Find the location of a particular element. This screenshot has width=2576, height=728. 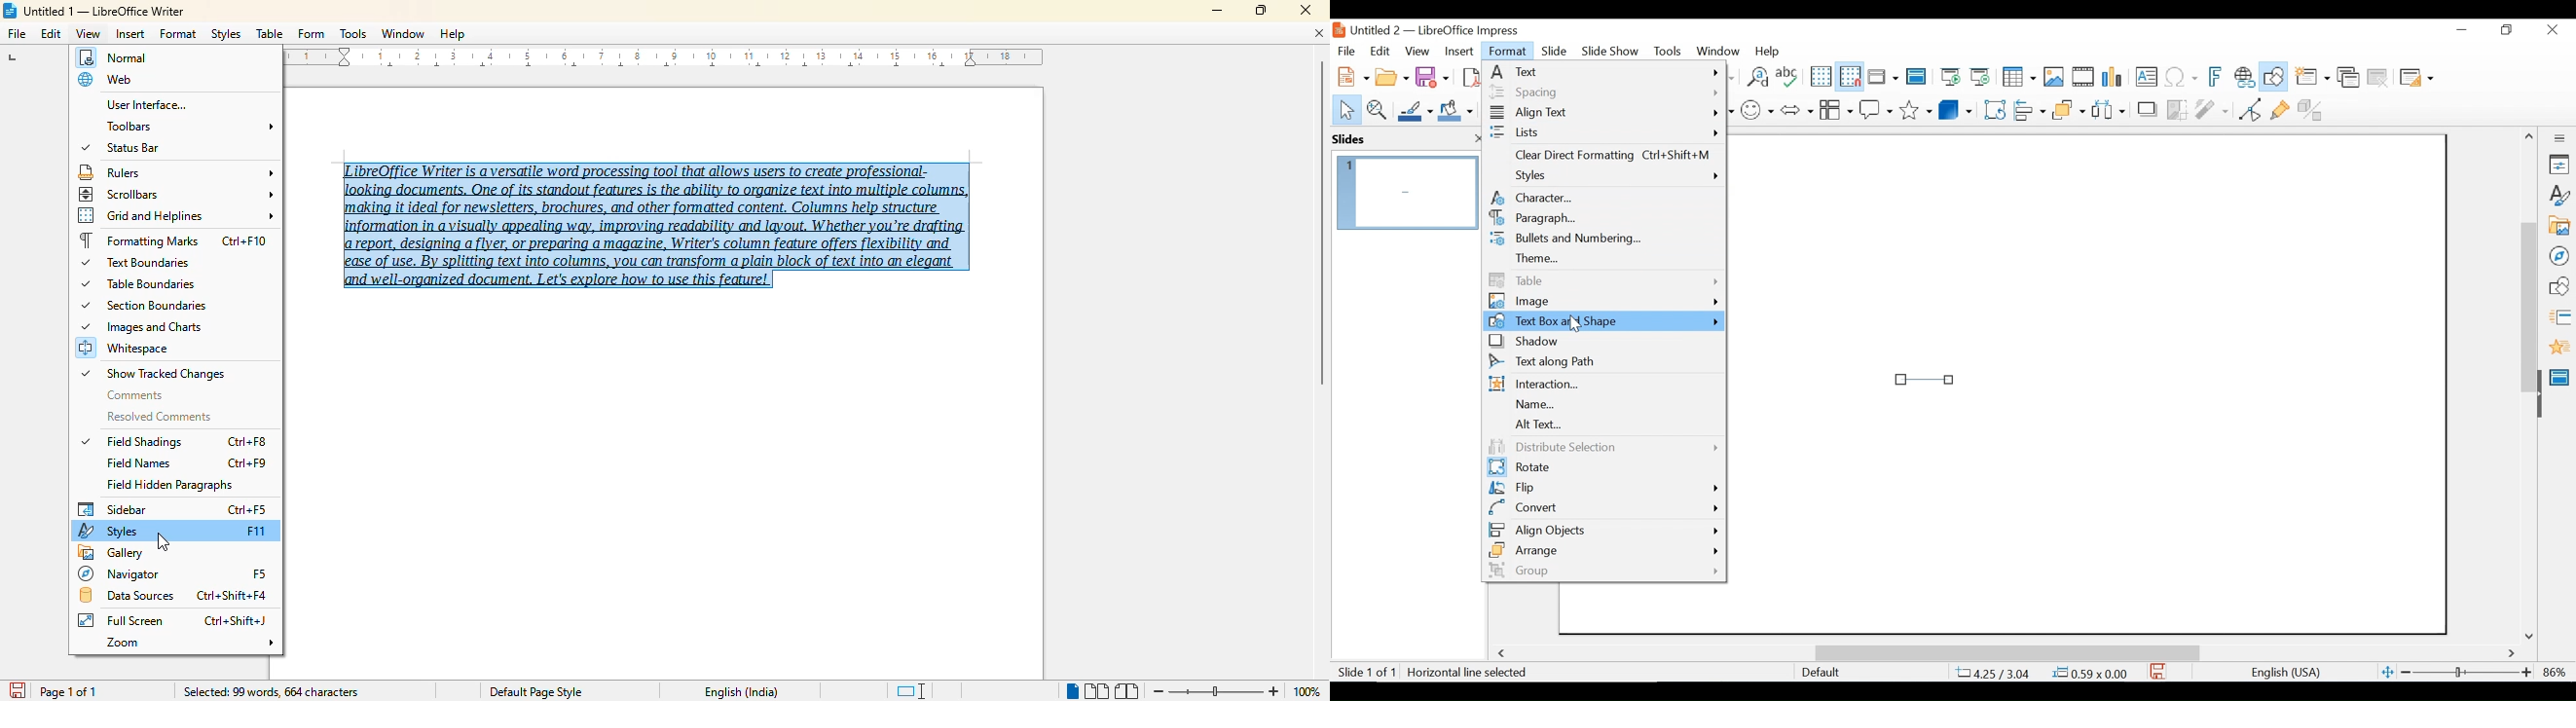

Toggle Extrusion is located at coordinates (2313, 108).